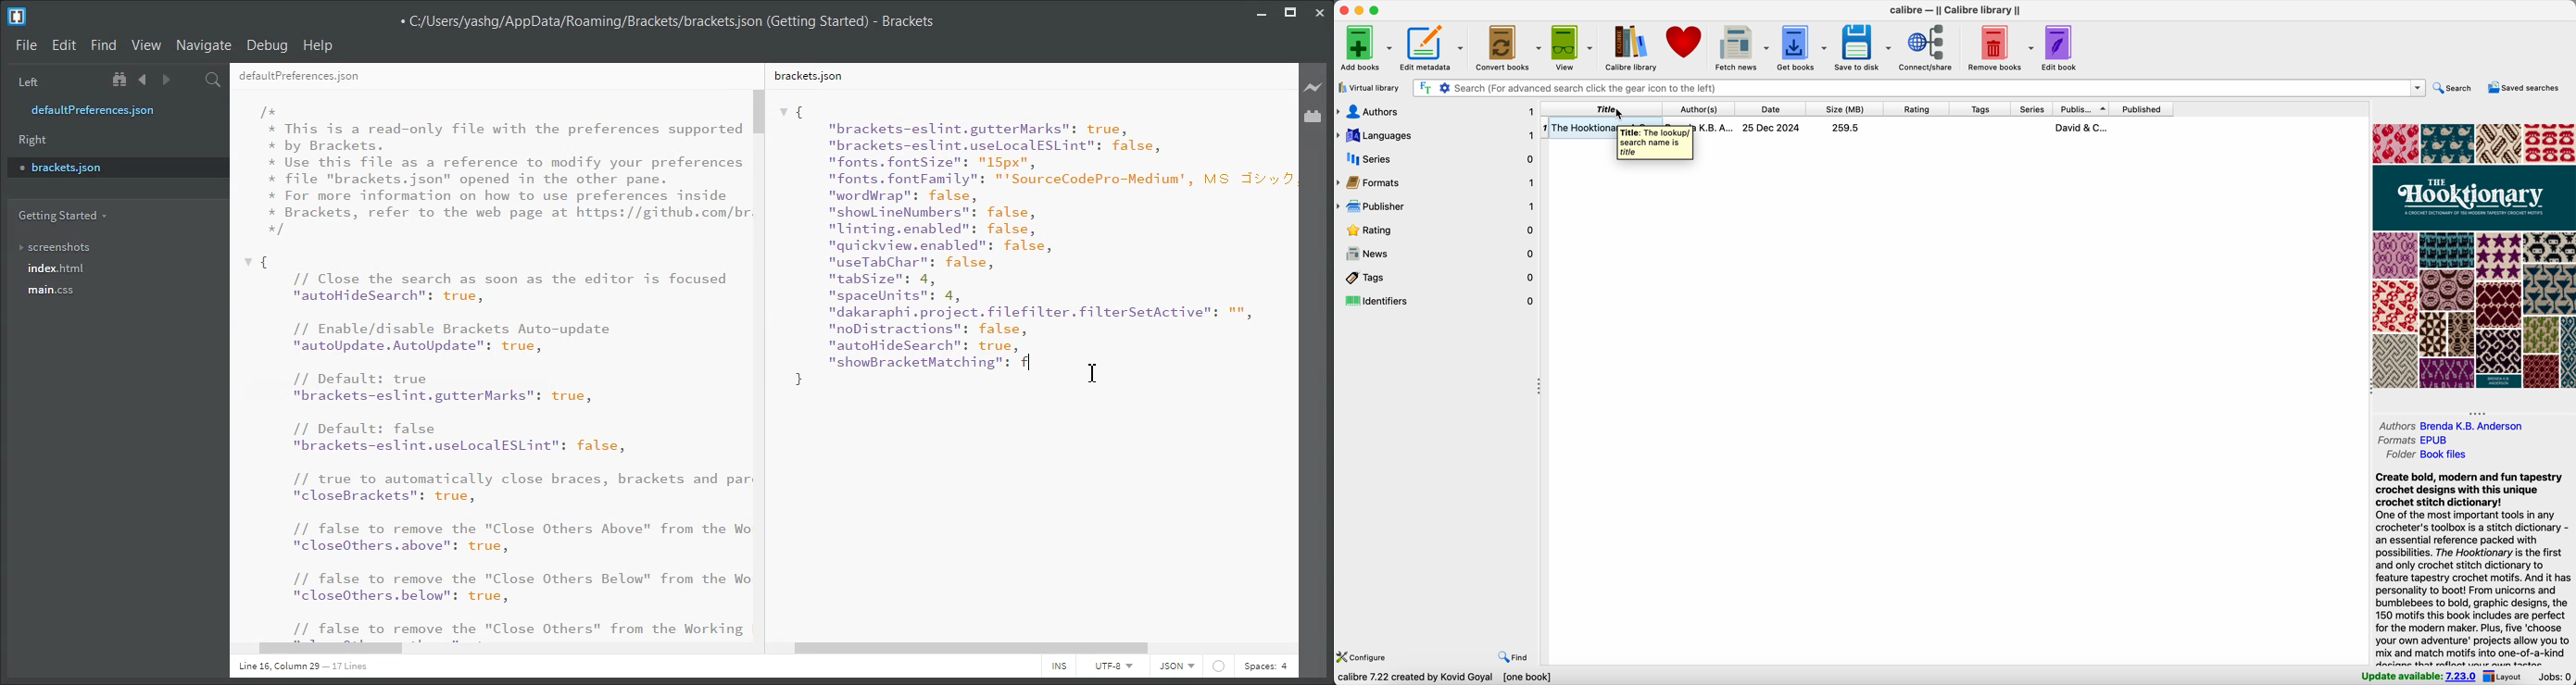  Describe the element at coordinates (1863, 48) in the screenshot. I see `save to disk` at that location.